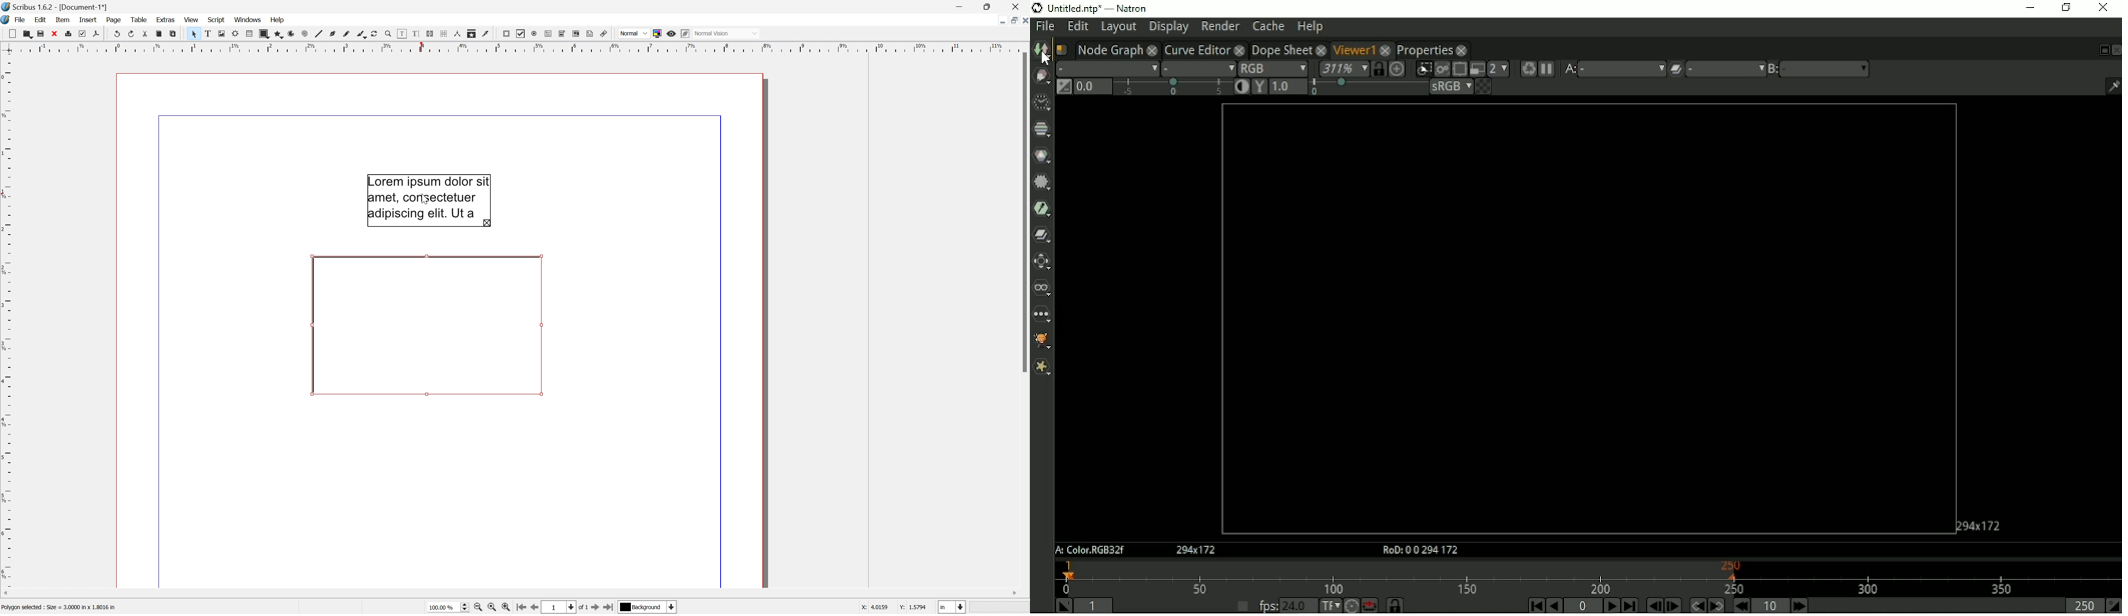 The height and width of the screenshot is (616, 2128). Describe the element at coordinates (521, 33) in the screenshot. I see `PDF Checkbox` at that location.